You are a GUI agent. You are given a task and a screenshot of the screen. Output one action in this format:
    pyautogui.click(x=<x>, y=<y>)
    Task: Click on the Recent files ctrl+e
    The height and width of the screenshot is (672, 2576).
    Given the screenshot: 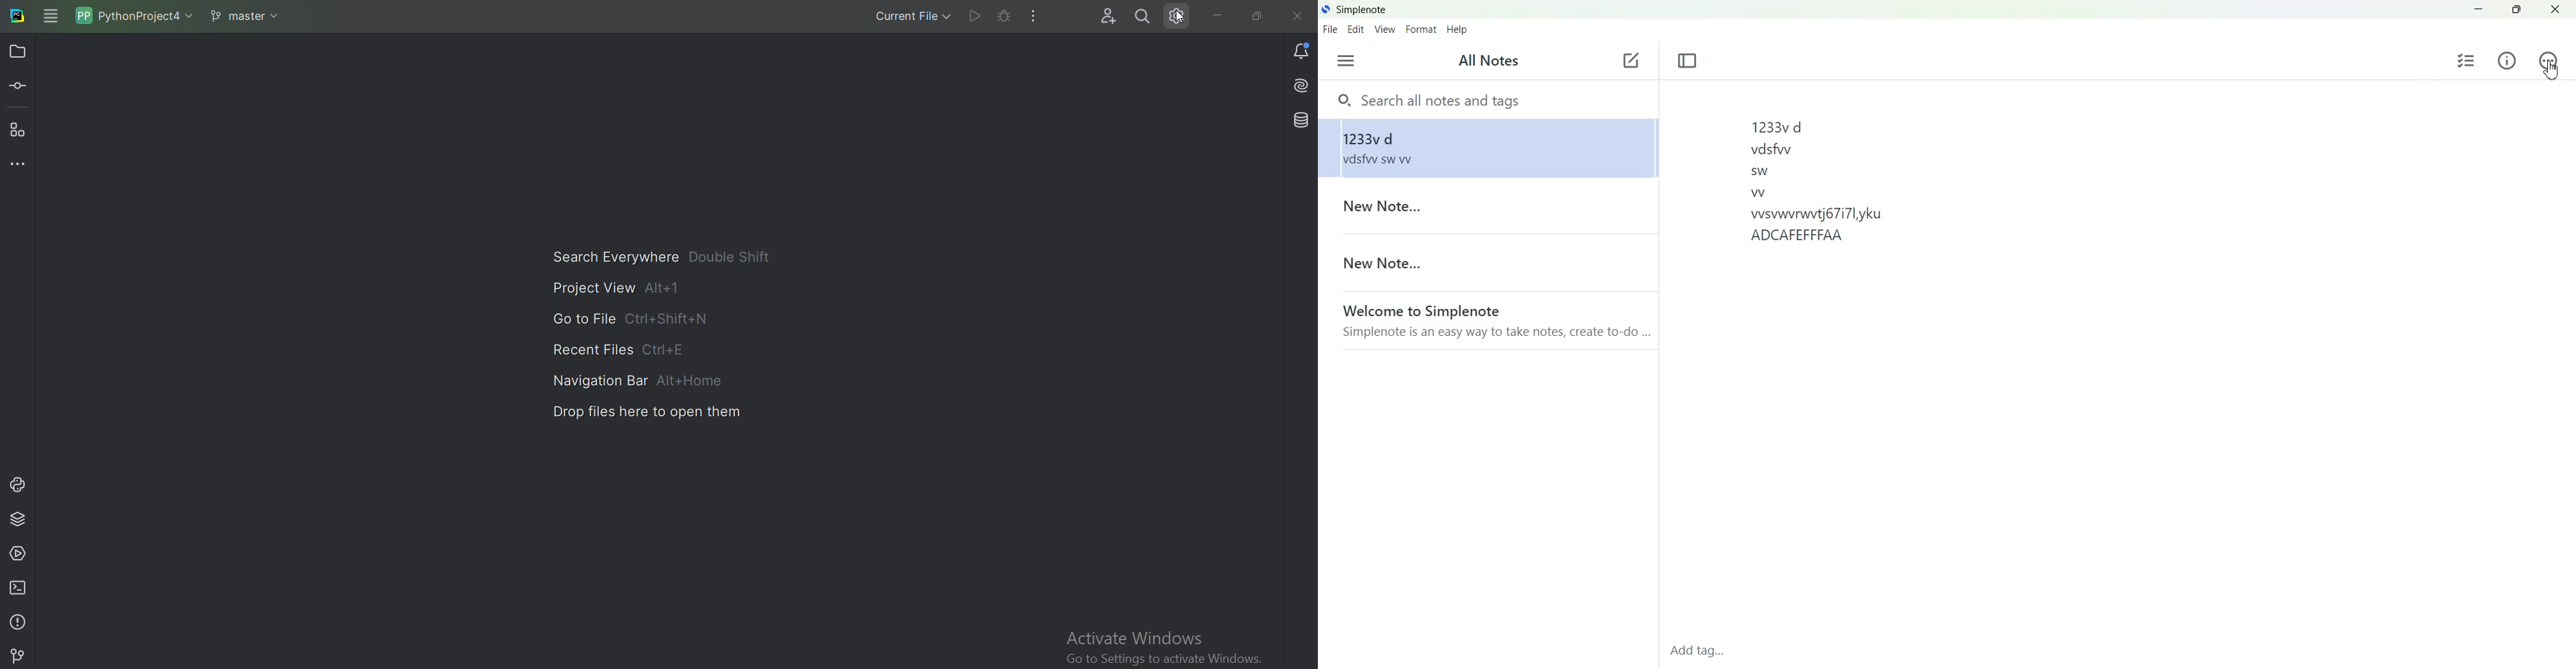 What is the action you would take?
    pyautogui.click(x=625, y=345)
    